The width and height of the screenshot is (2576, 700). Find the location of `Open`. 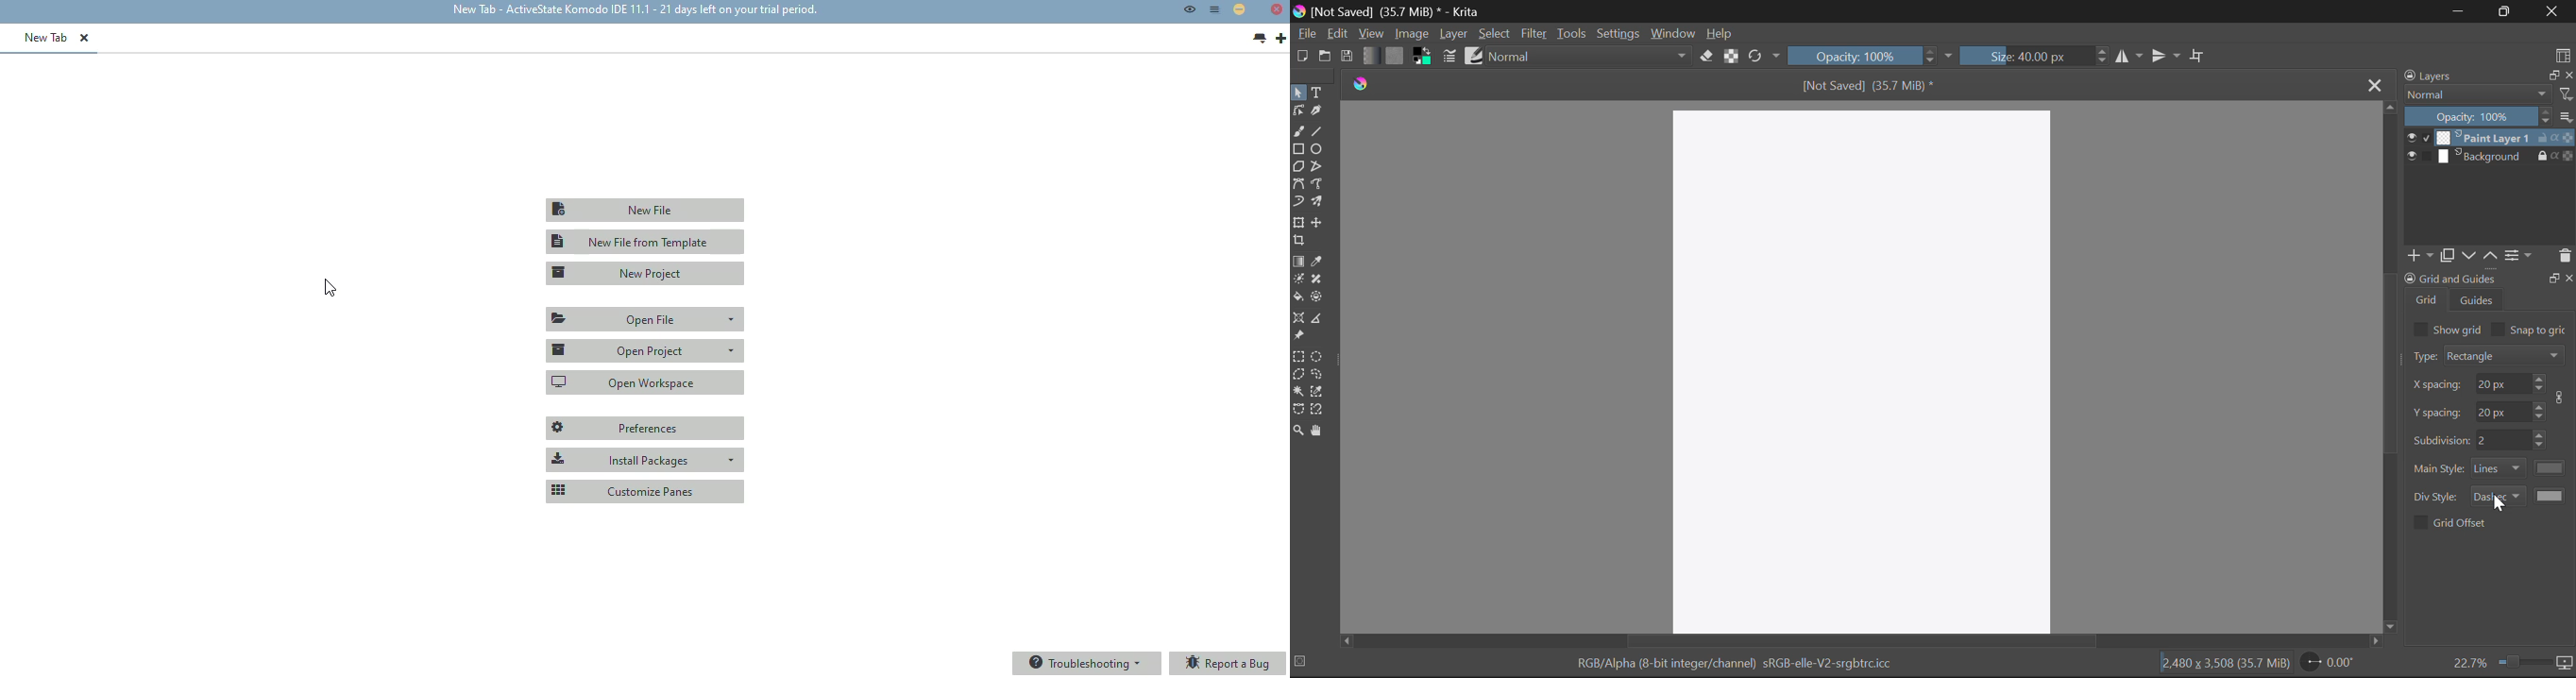

Open is located at coordinates (1325, 58).